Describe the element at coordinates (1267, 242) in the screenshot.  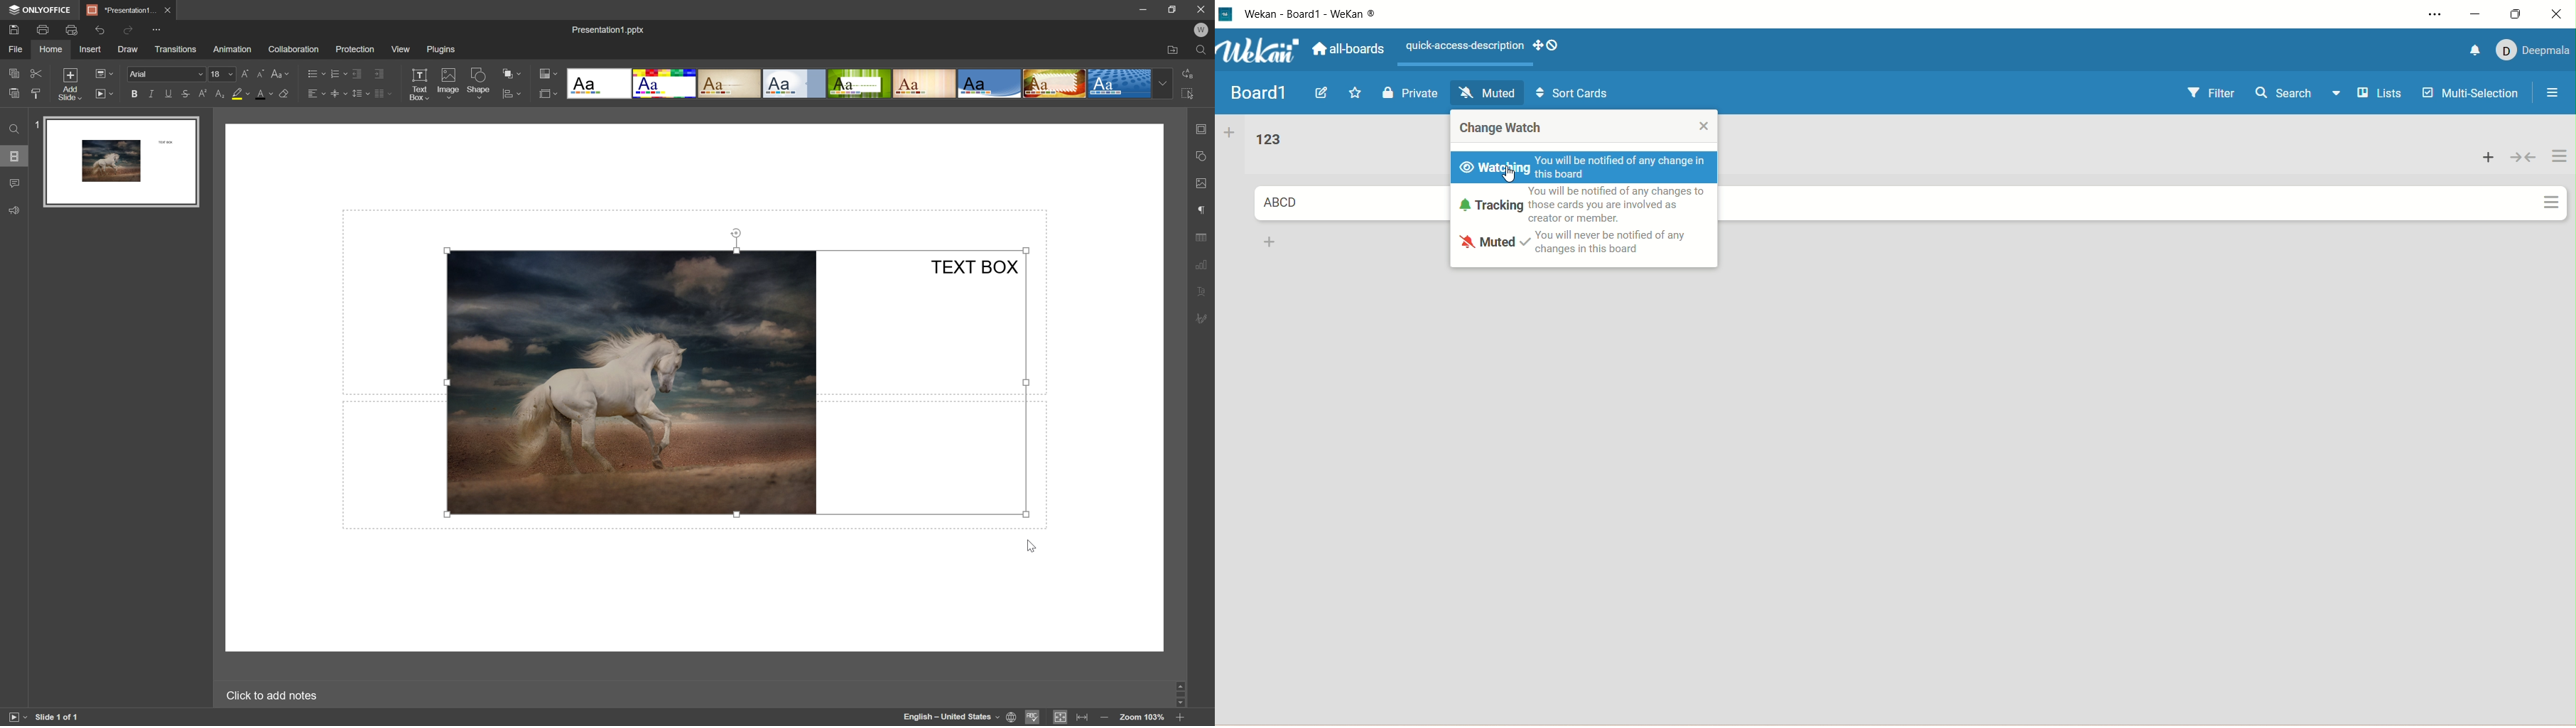
I see `add card` at that location.